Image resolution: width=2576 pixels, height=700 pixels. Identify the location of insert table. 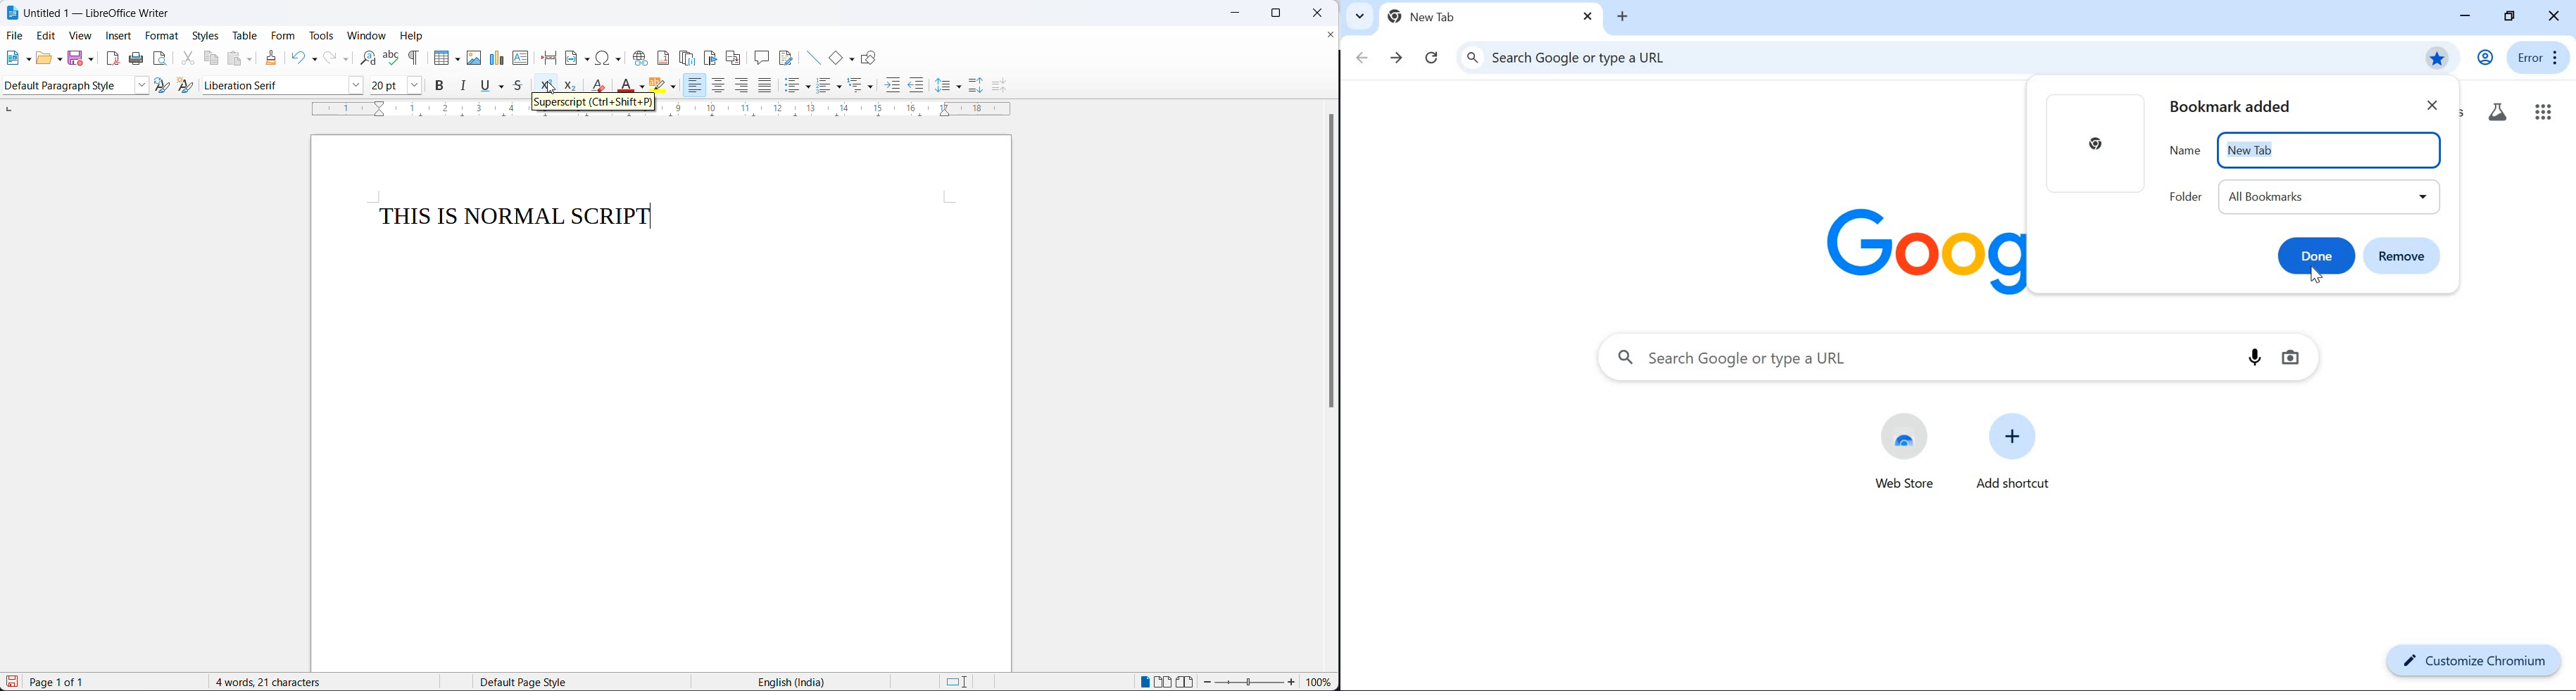
(439, 57).